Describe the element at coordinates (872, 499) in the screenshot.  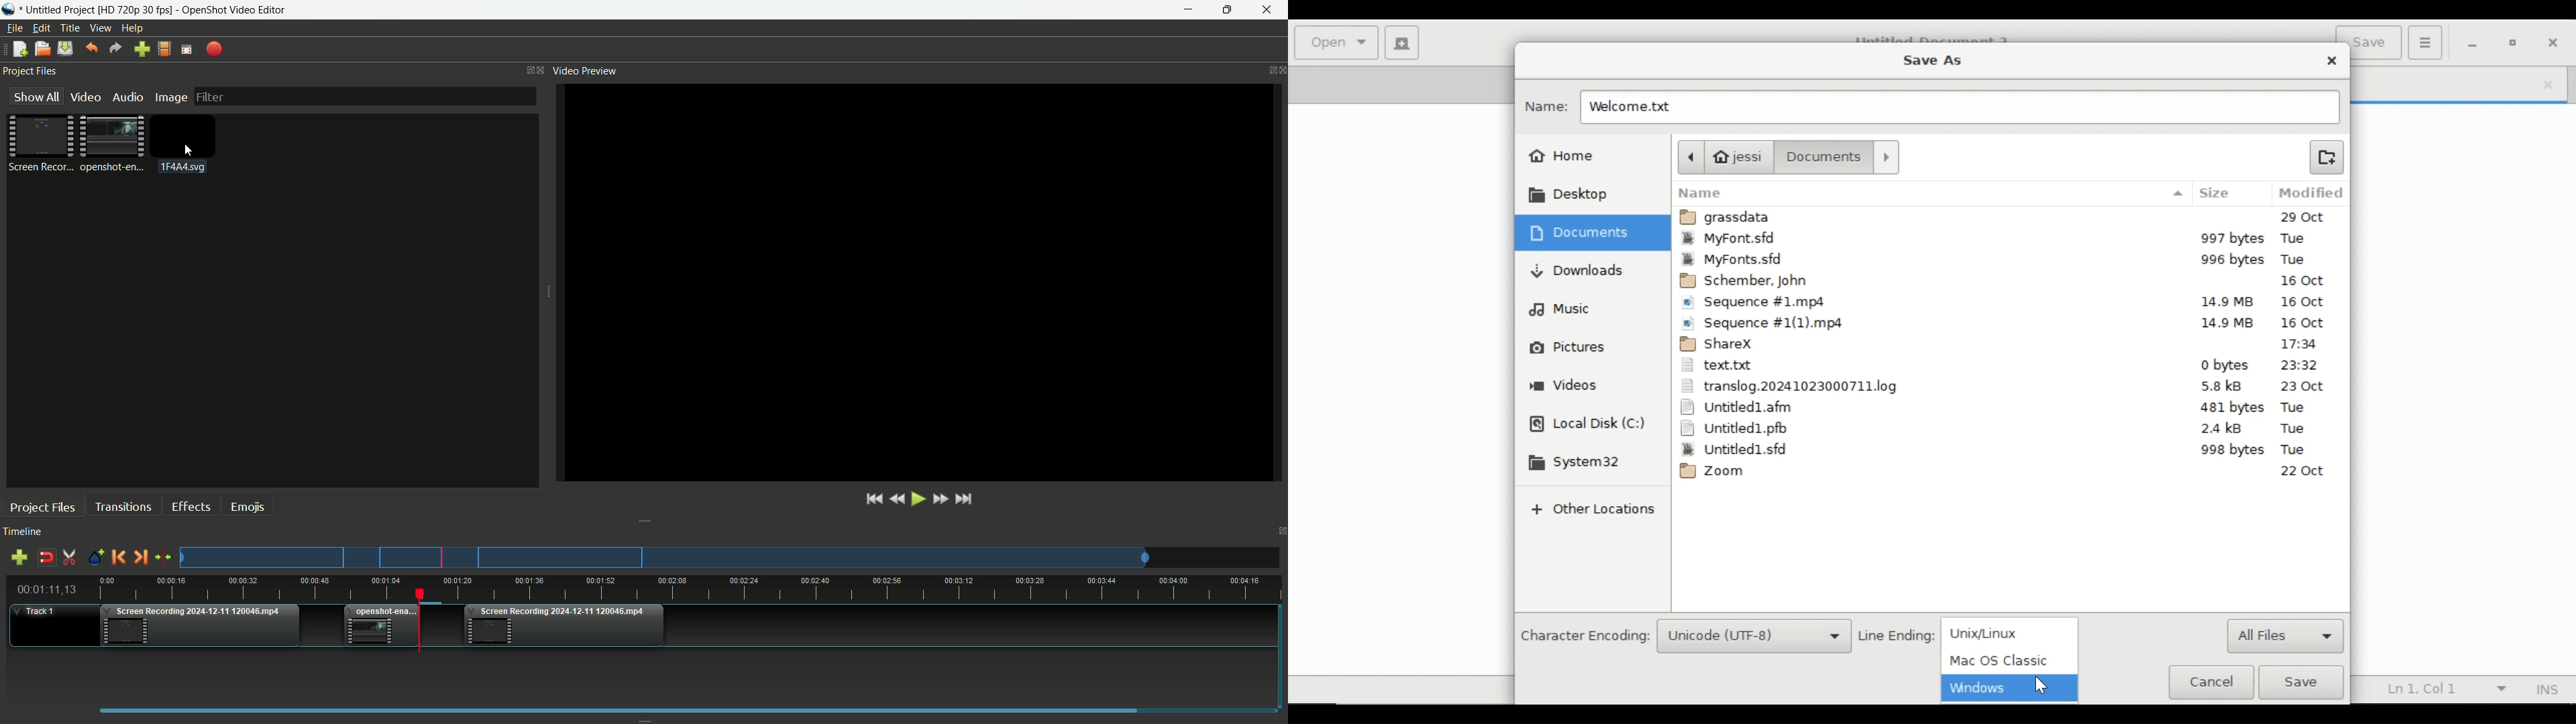
I see `Jump to start` at that location.